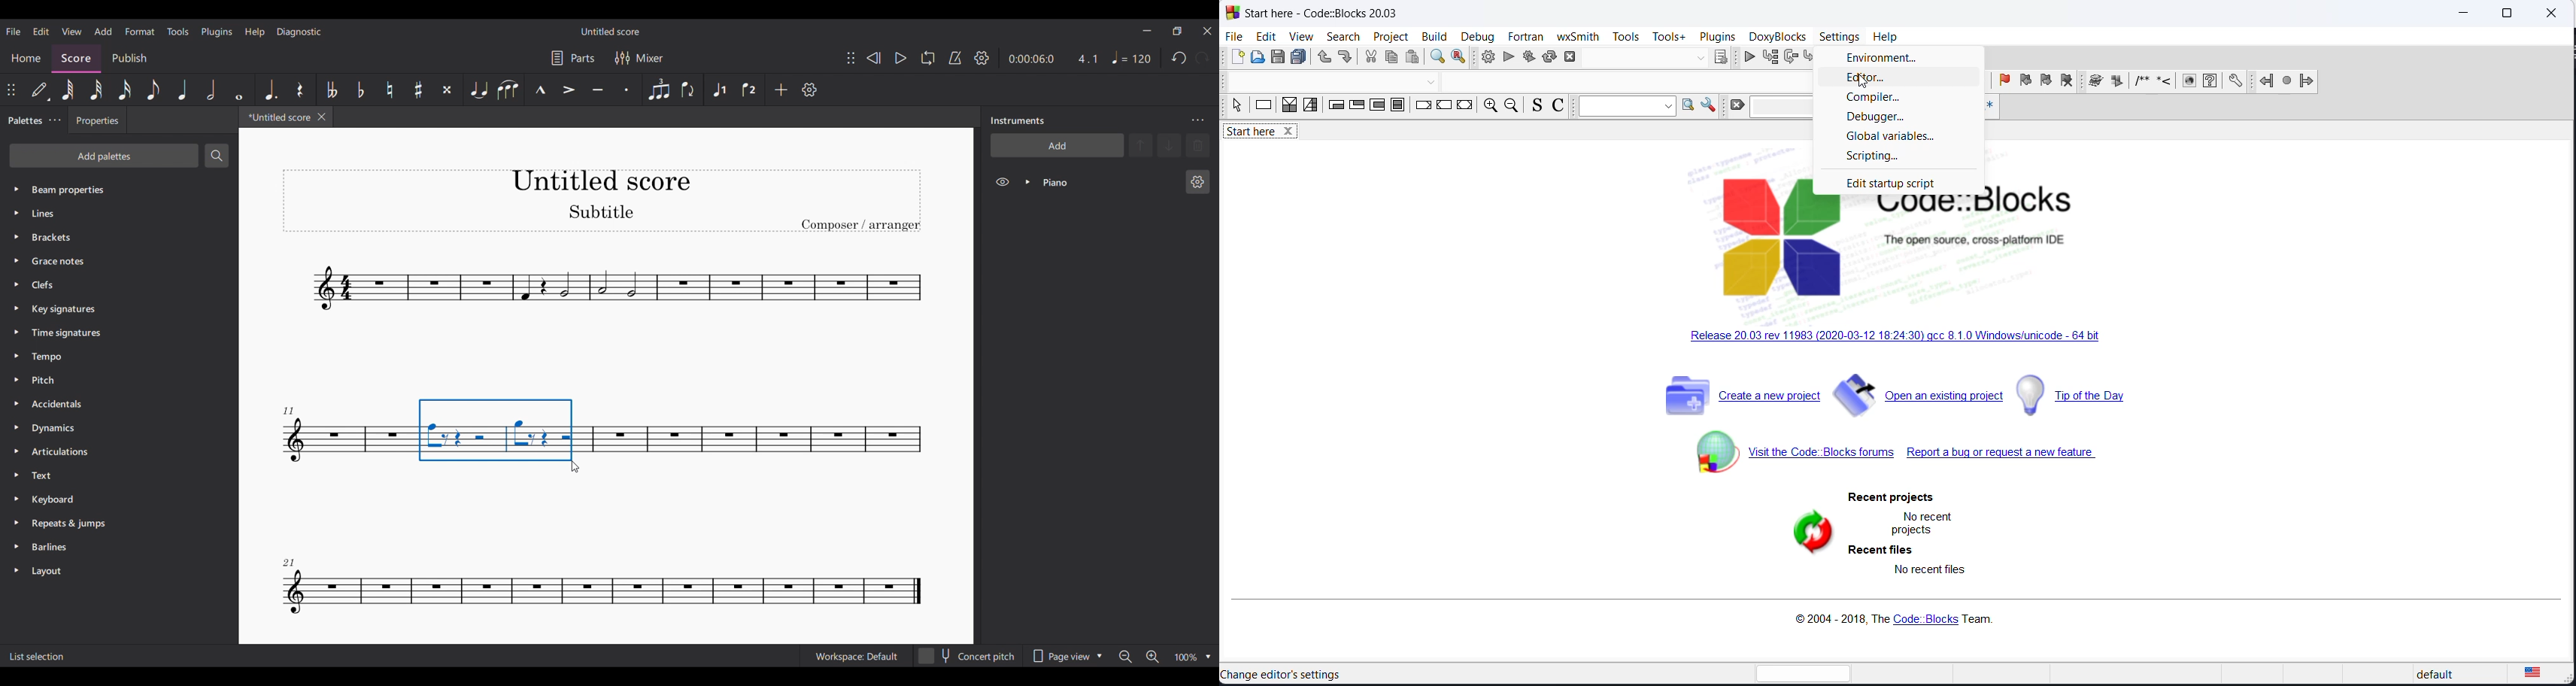 The width and height of the screenshot is (2576, 700). What do you see at coordinates (640, 58) in the screenshot?
I see `Mixer settings` at bounding box center [640, 58].